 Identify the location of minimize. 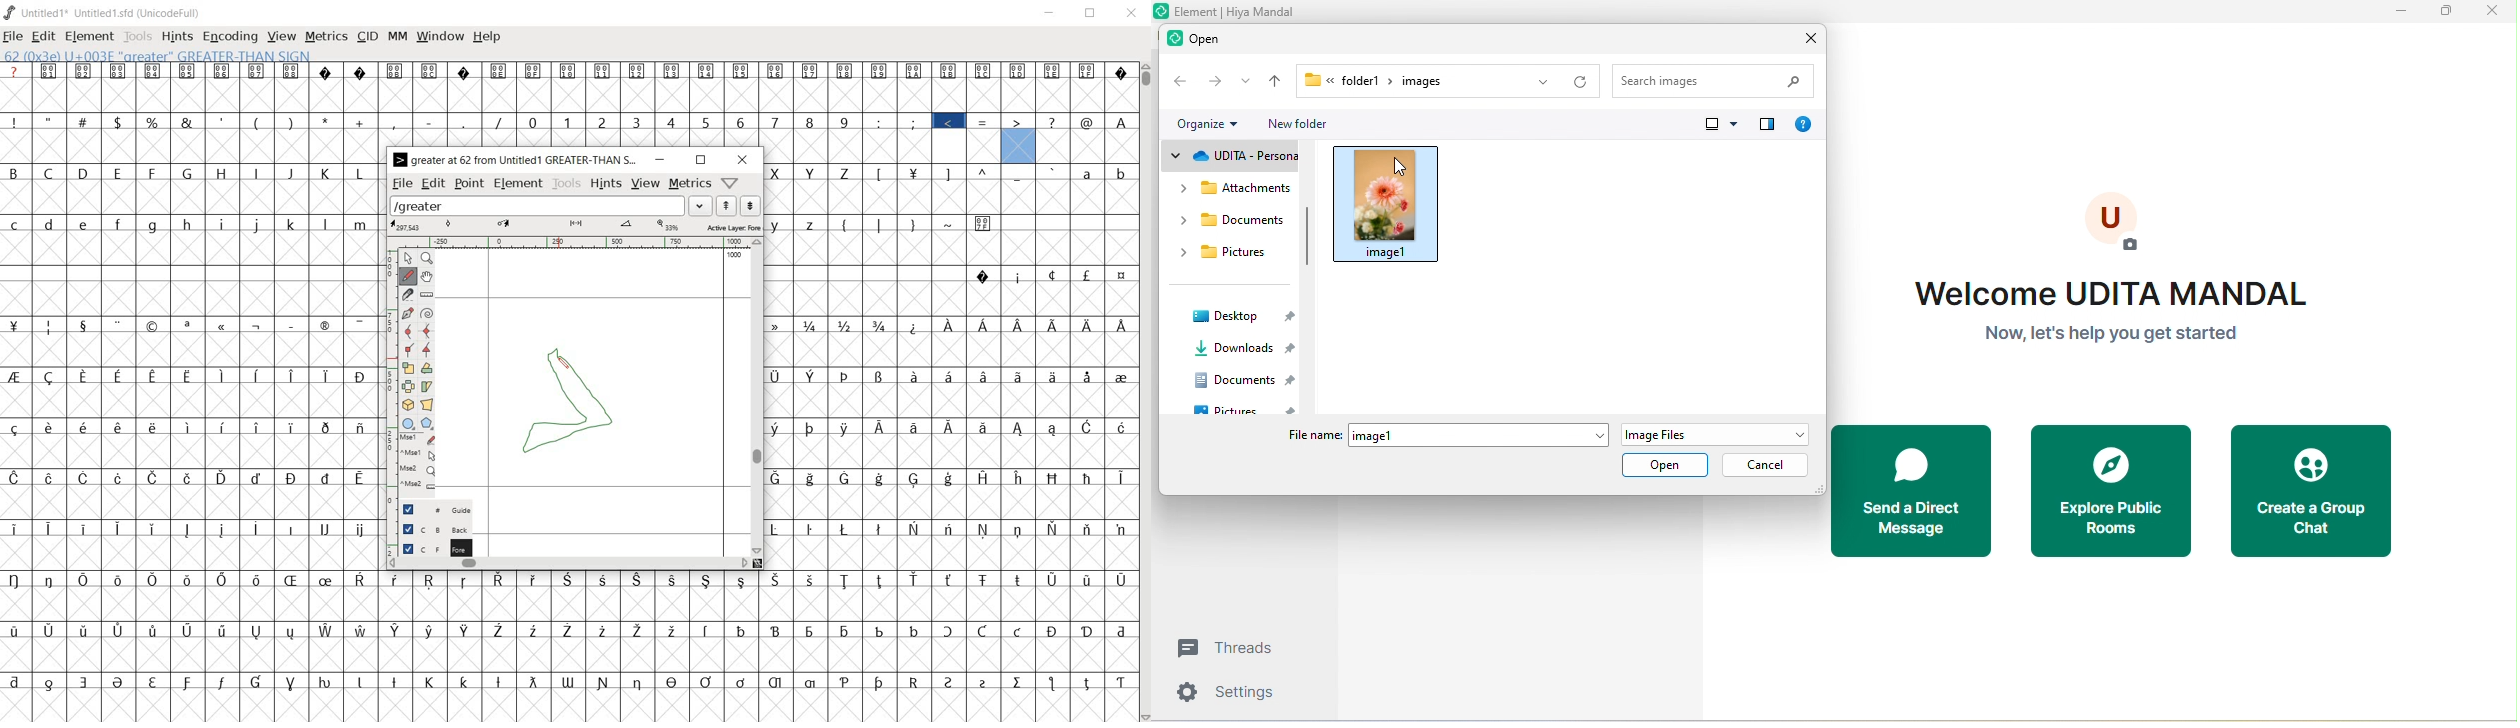
(2404, 13).